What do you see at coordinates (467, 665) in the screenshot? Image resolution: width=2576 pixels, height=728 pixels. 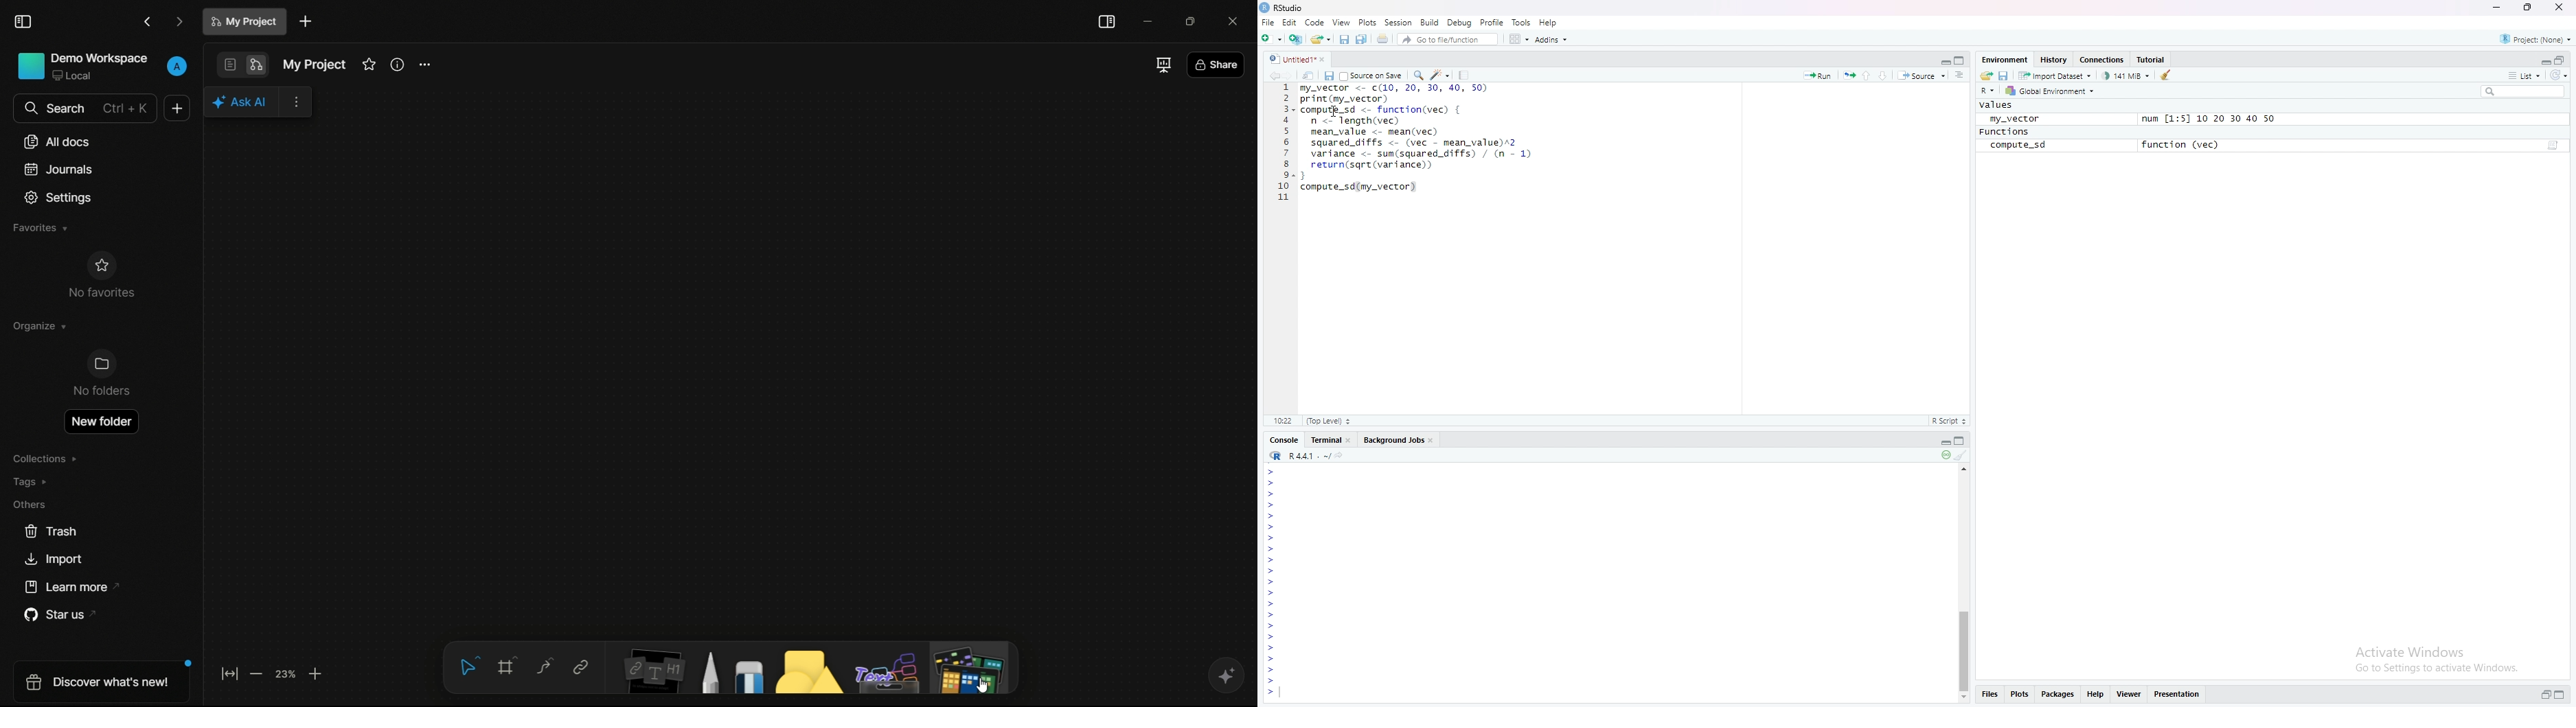 I see `select` at bounding box center [467, 665].